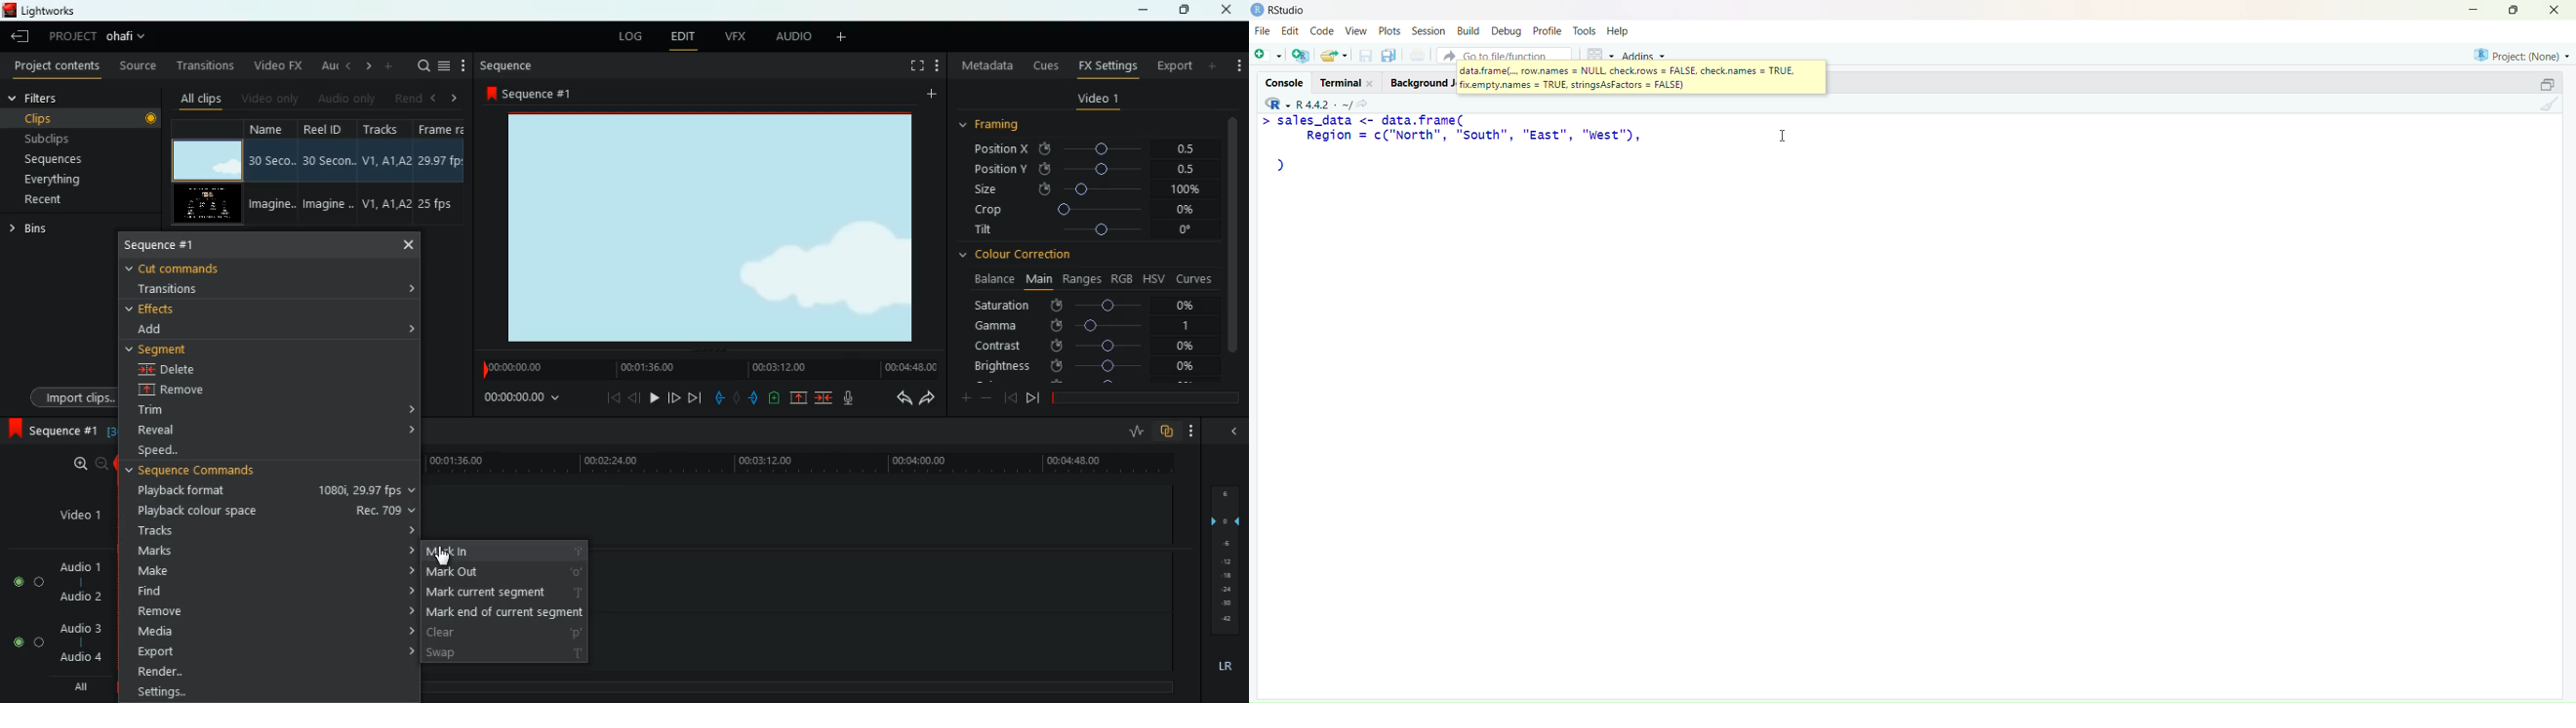 The image size is (2576, 728). Describe the element at coordinates (64, 97) in the screenshot. I see `filters` at that location.